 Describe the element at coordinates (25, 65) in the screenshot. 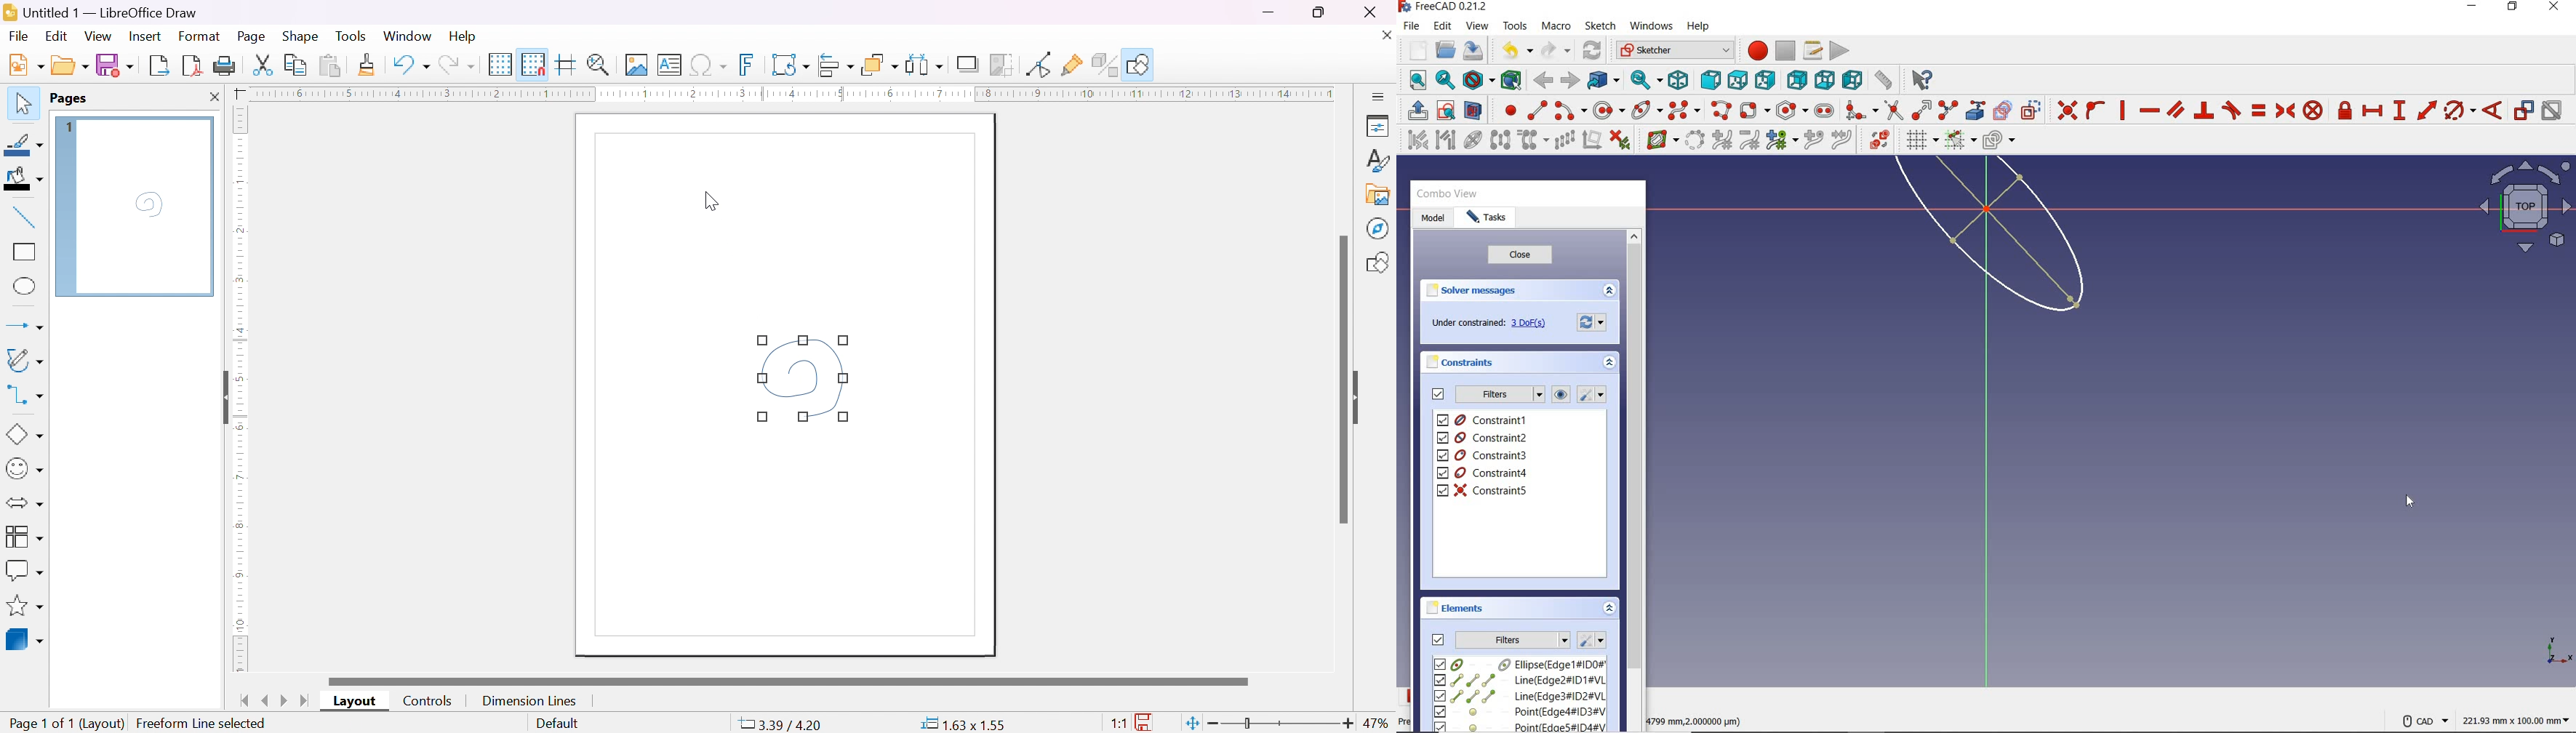

I see `new` at that location.